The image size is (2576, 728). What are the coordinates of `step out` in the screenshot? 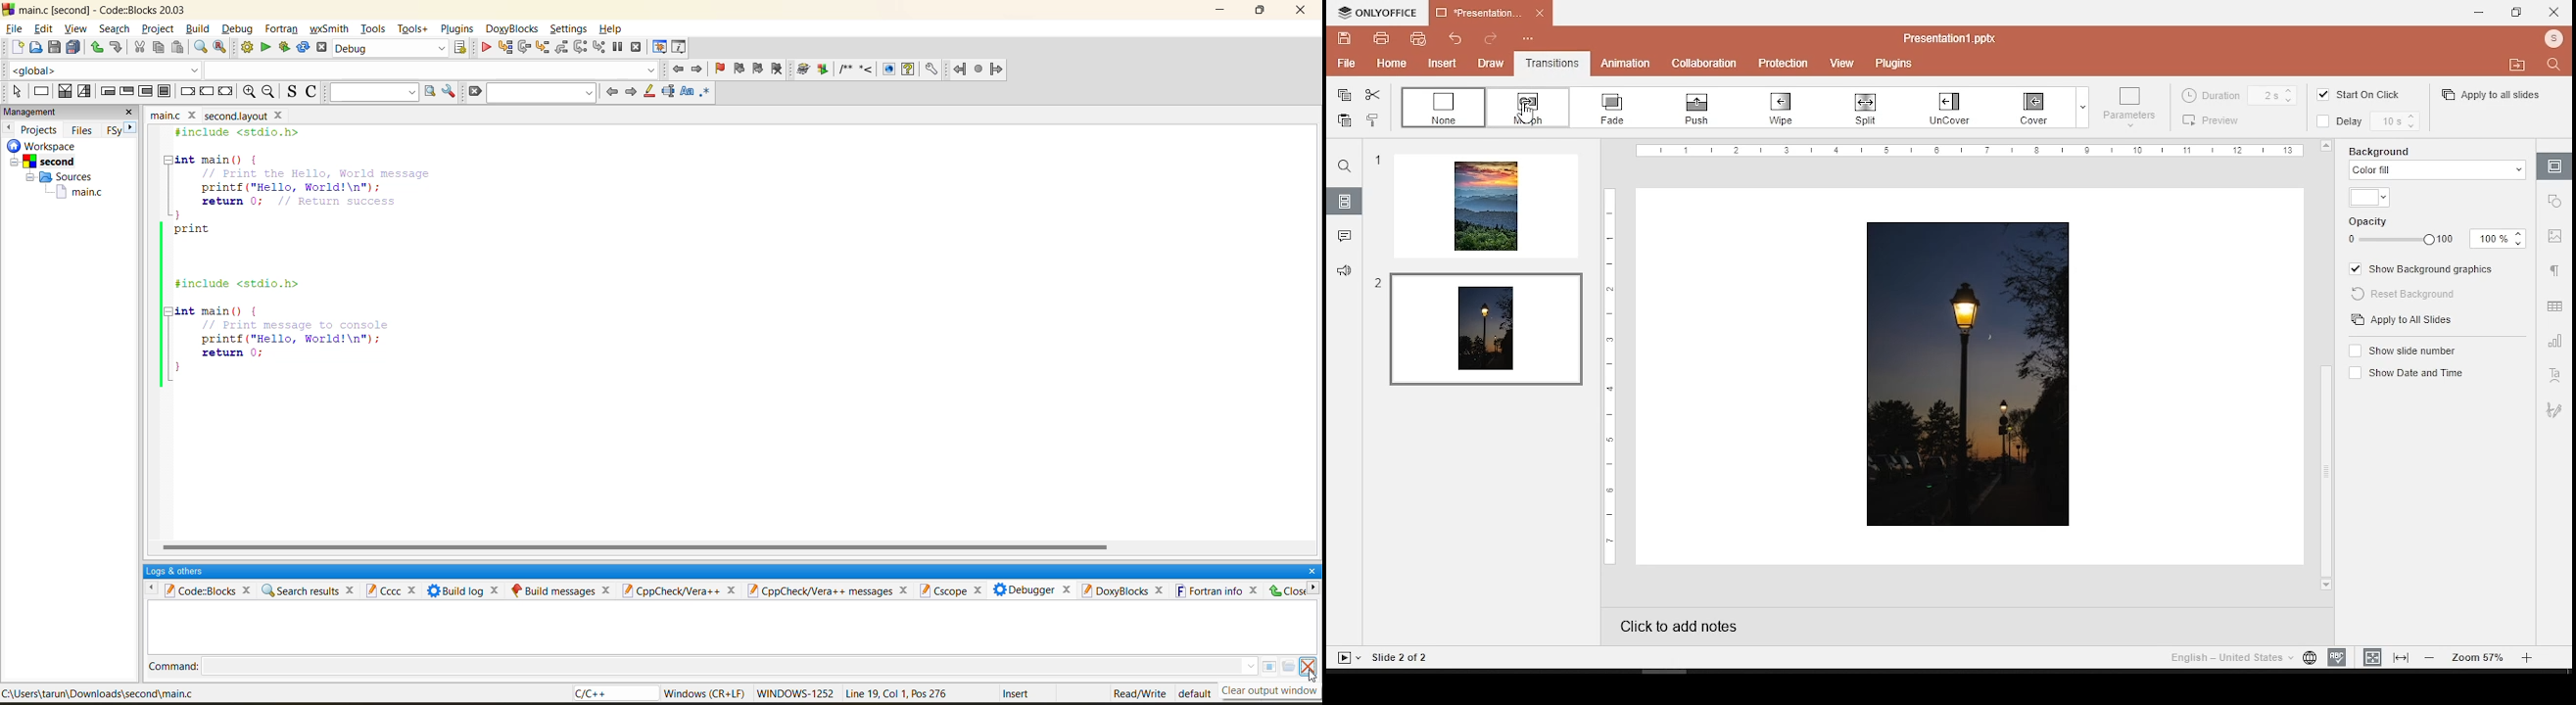 It's located at (562, 51).